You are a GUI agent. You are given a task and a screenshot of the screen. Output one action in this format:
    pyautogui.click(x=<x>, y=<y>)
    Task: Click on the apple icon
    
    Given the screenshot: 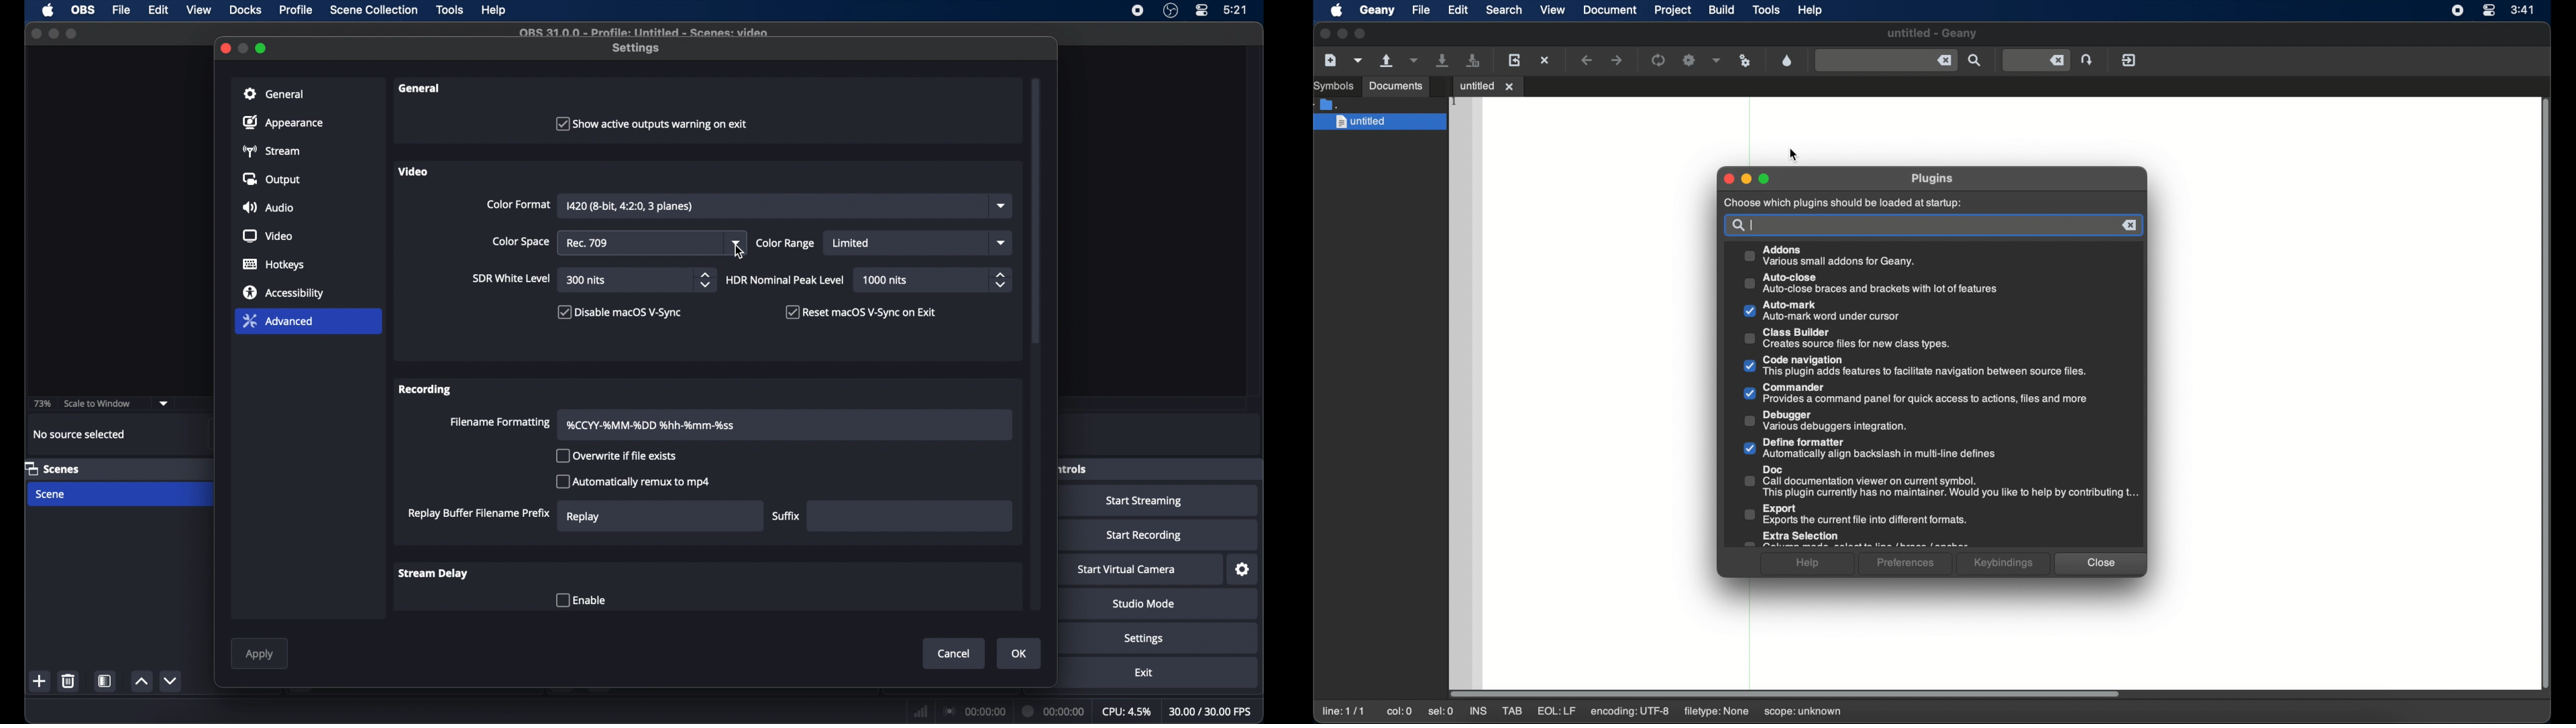 What is the action you would take?
    pyautogui.click(x=48, y=10)
    